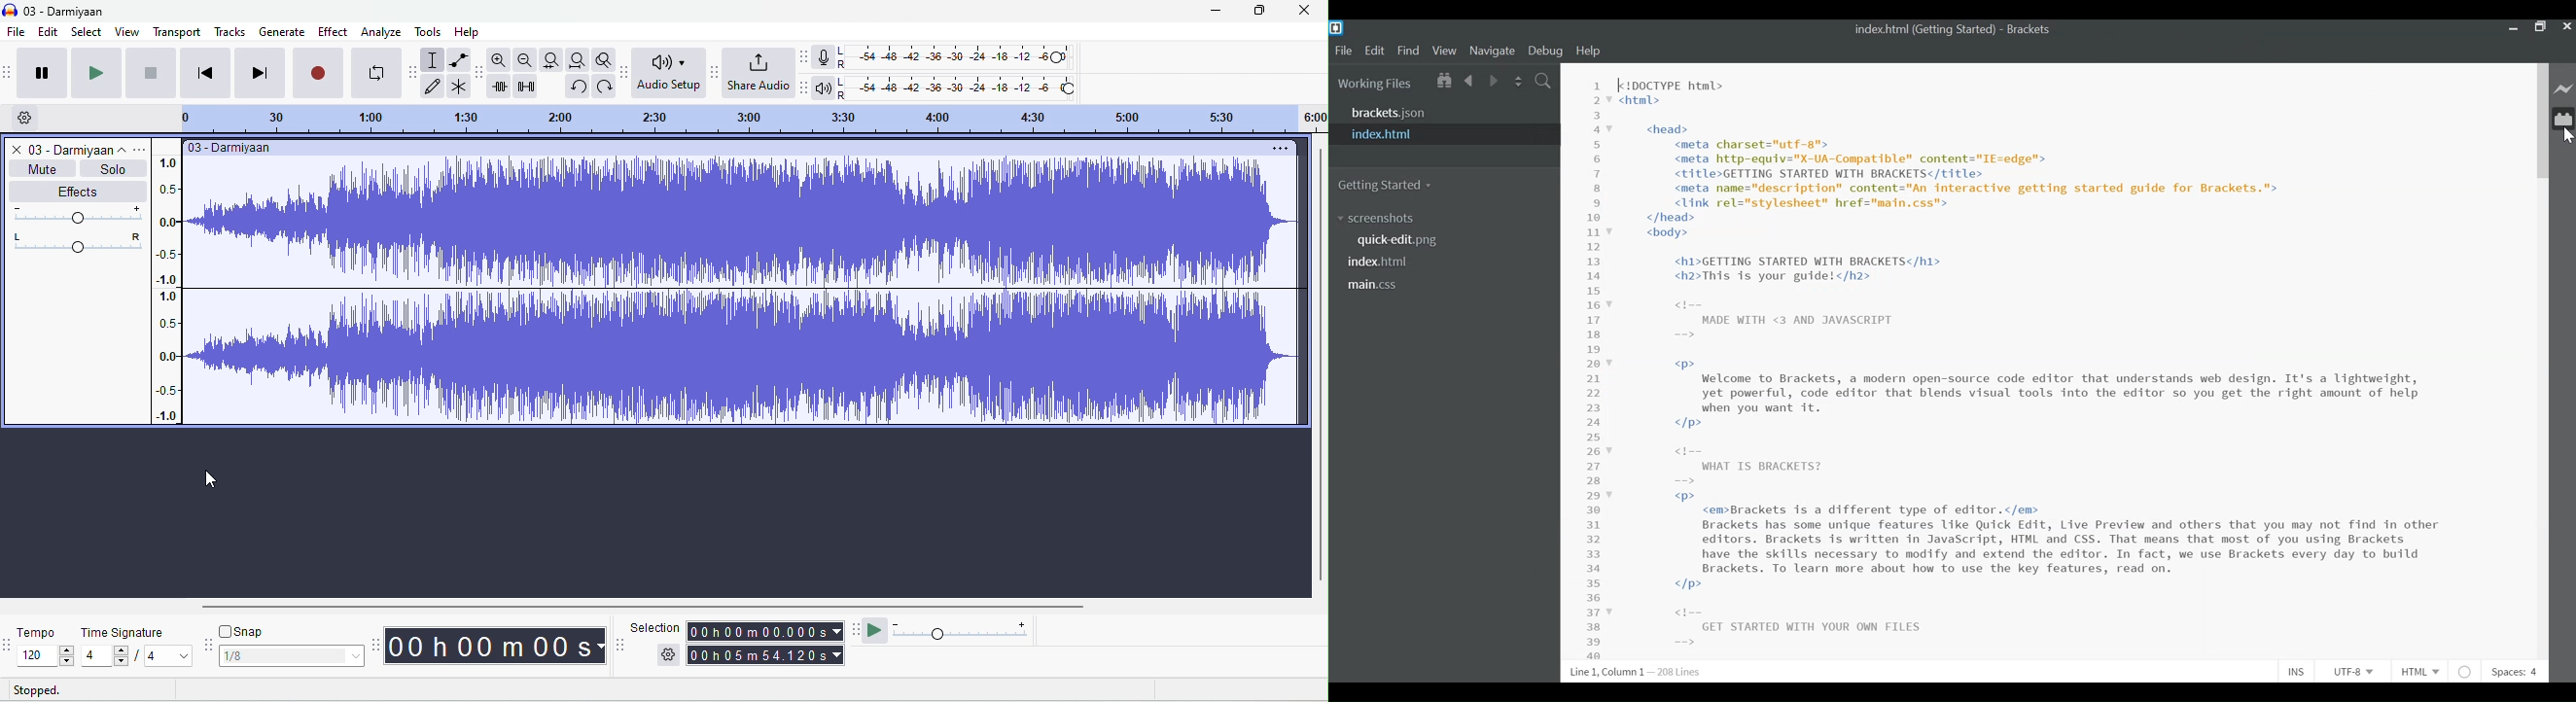 The image size is (2576, 728). I want to click on fit project width, so click(577, 61).